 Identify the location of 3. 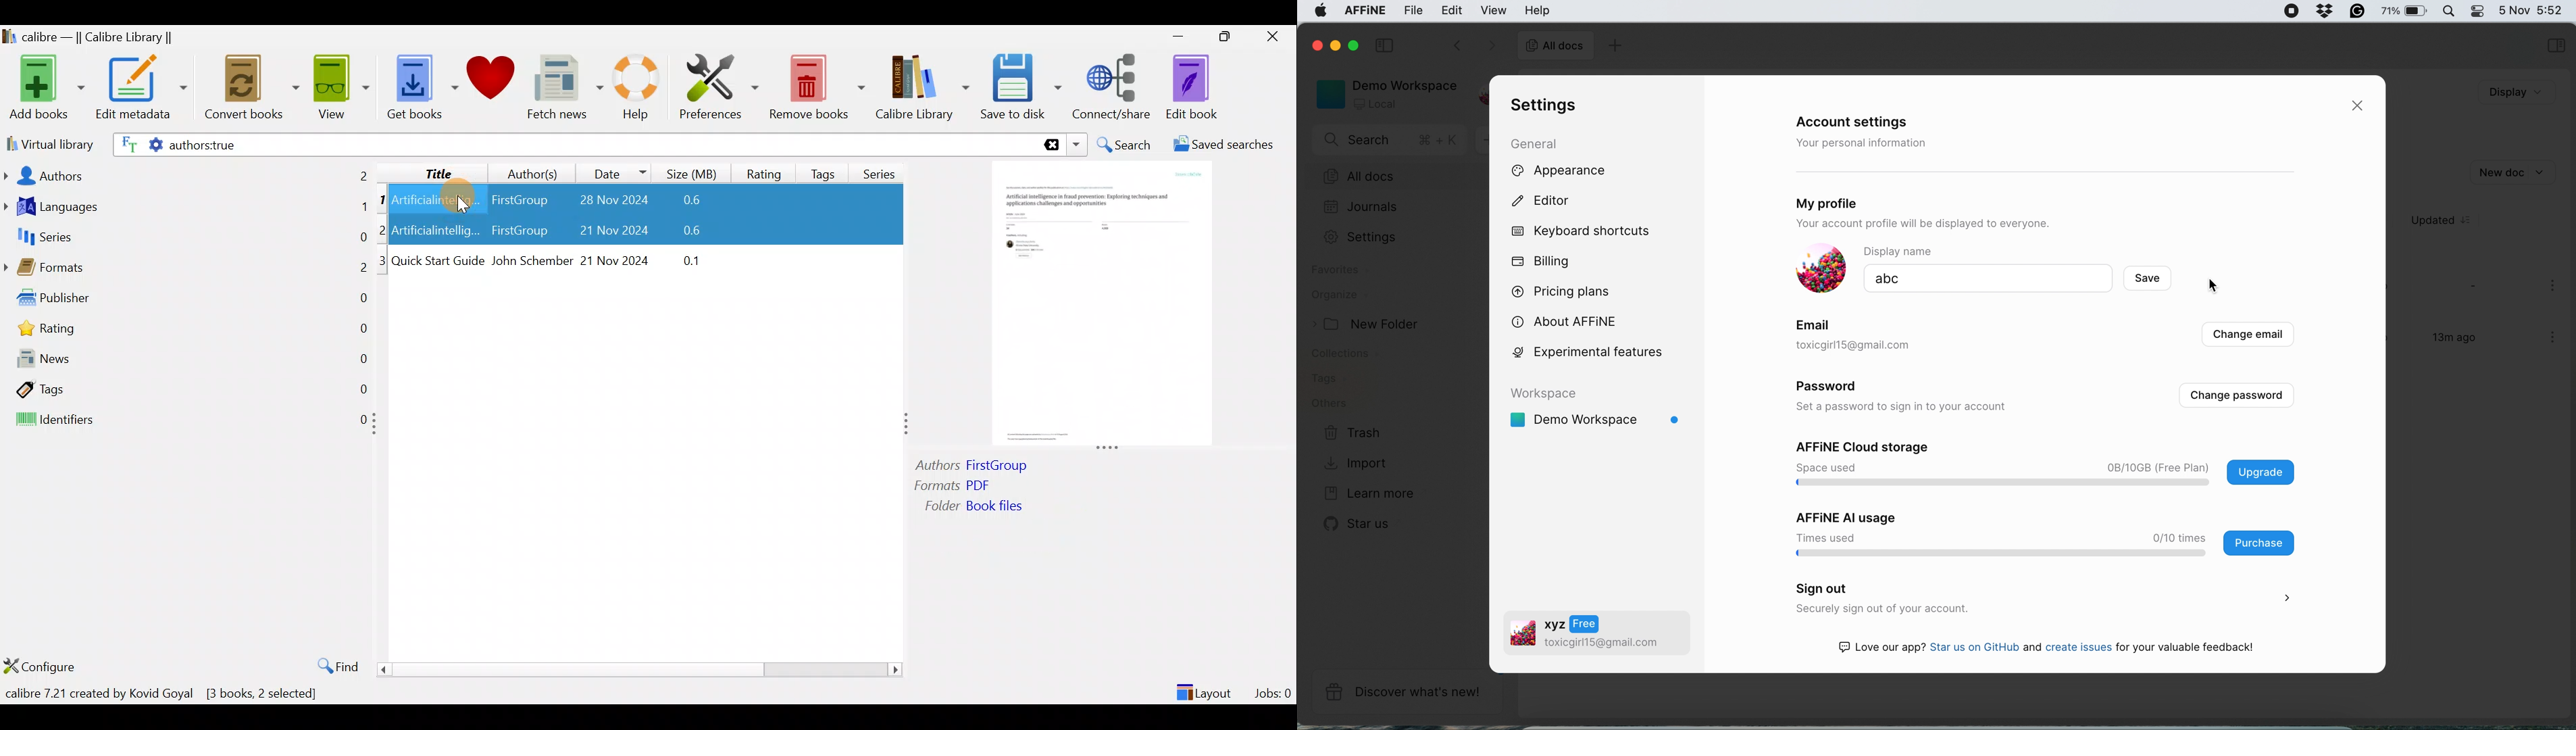
(383, 261).